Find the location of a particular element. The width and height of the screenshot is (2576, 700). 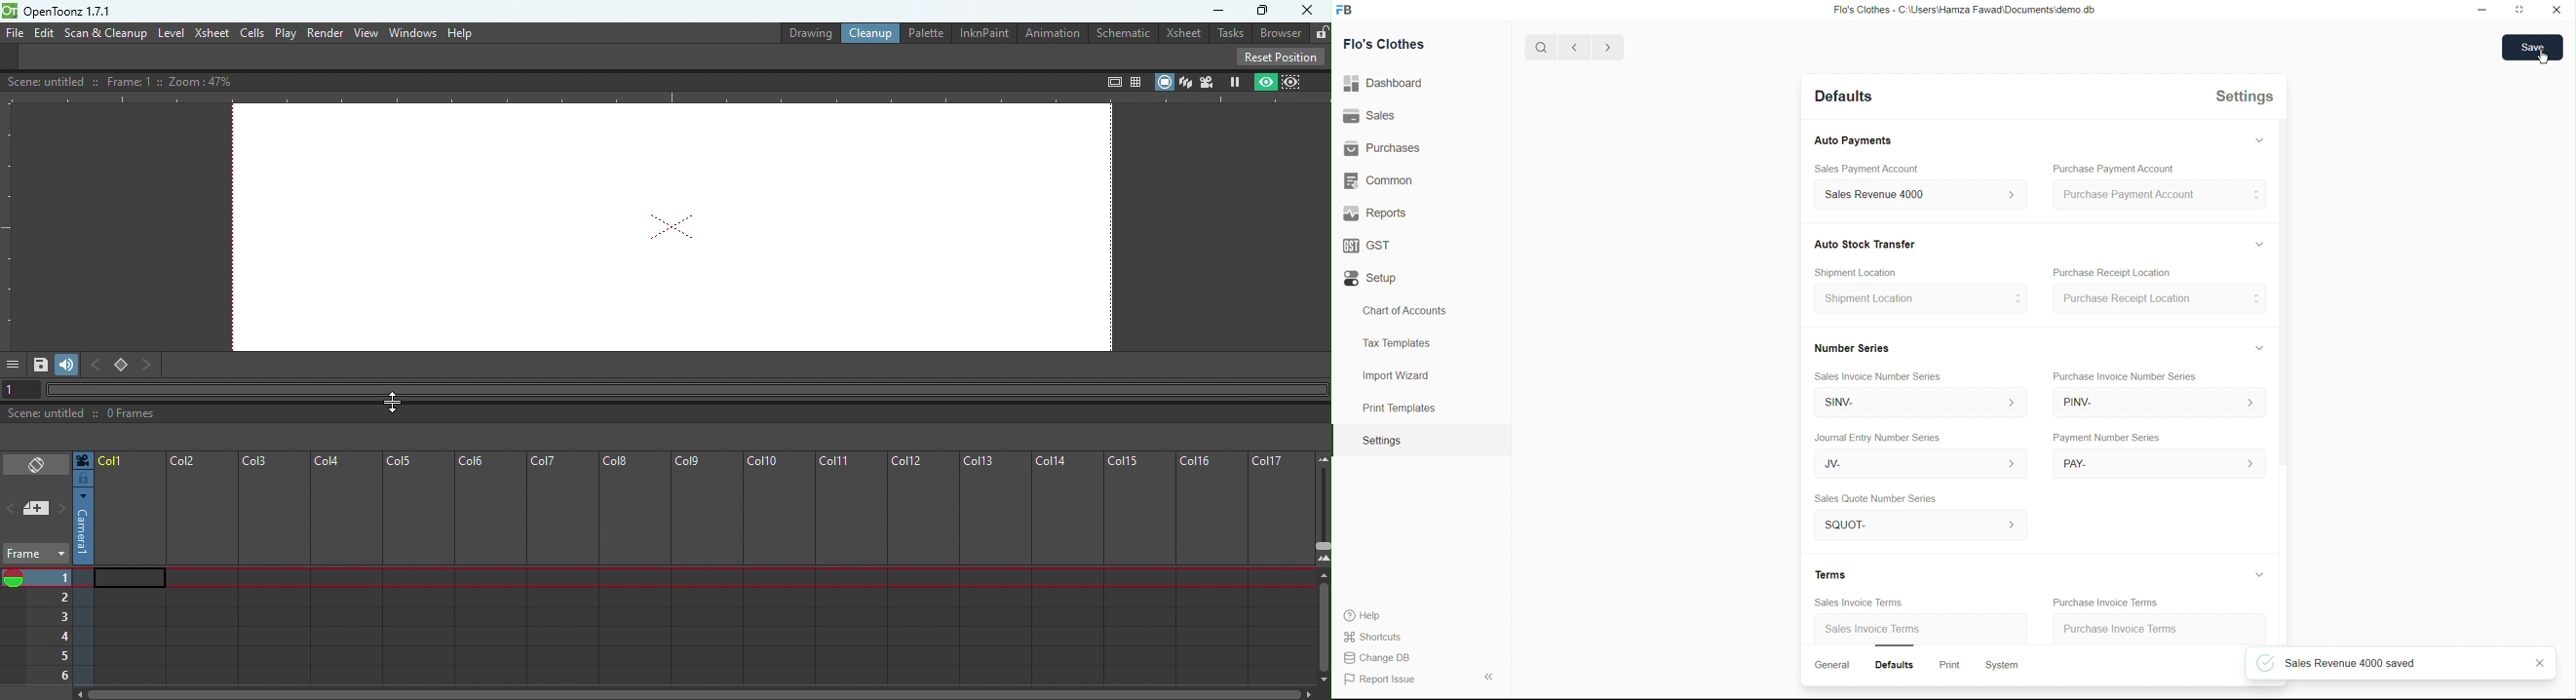

Payment Number Series is located at coordinates (2110, 438).